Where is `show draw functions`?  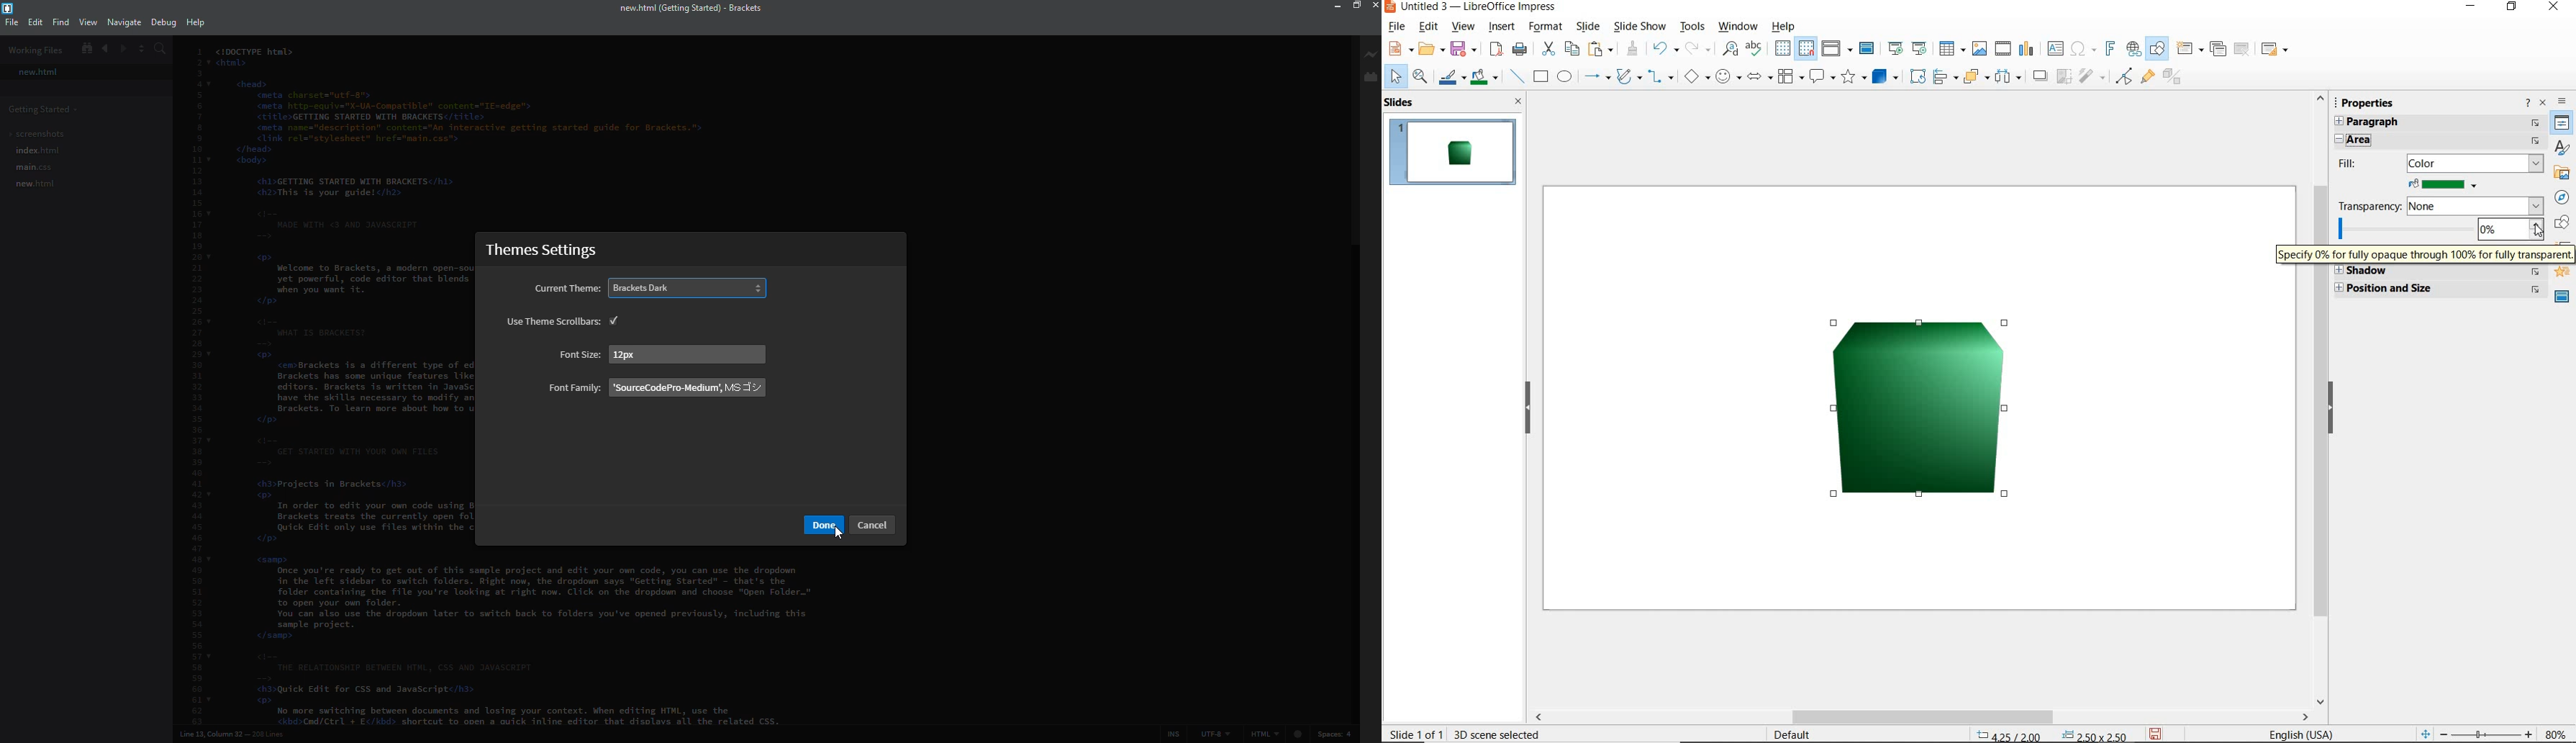
show draw functions is located at coordinates (2159, 49).